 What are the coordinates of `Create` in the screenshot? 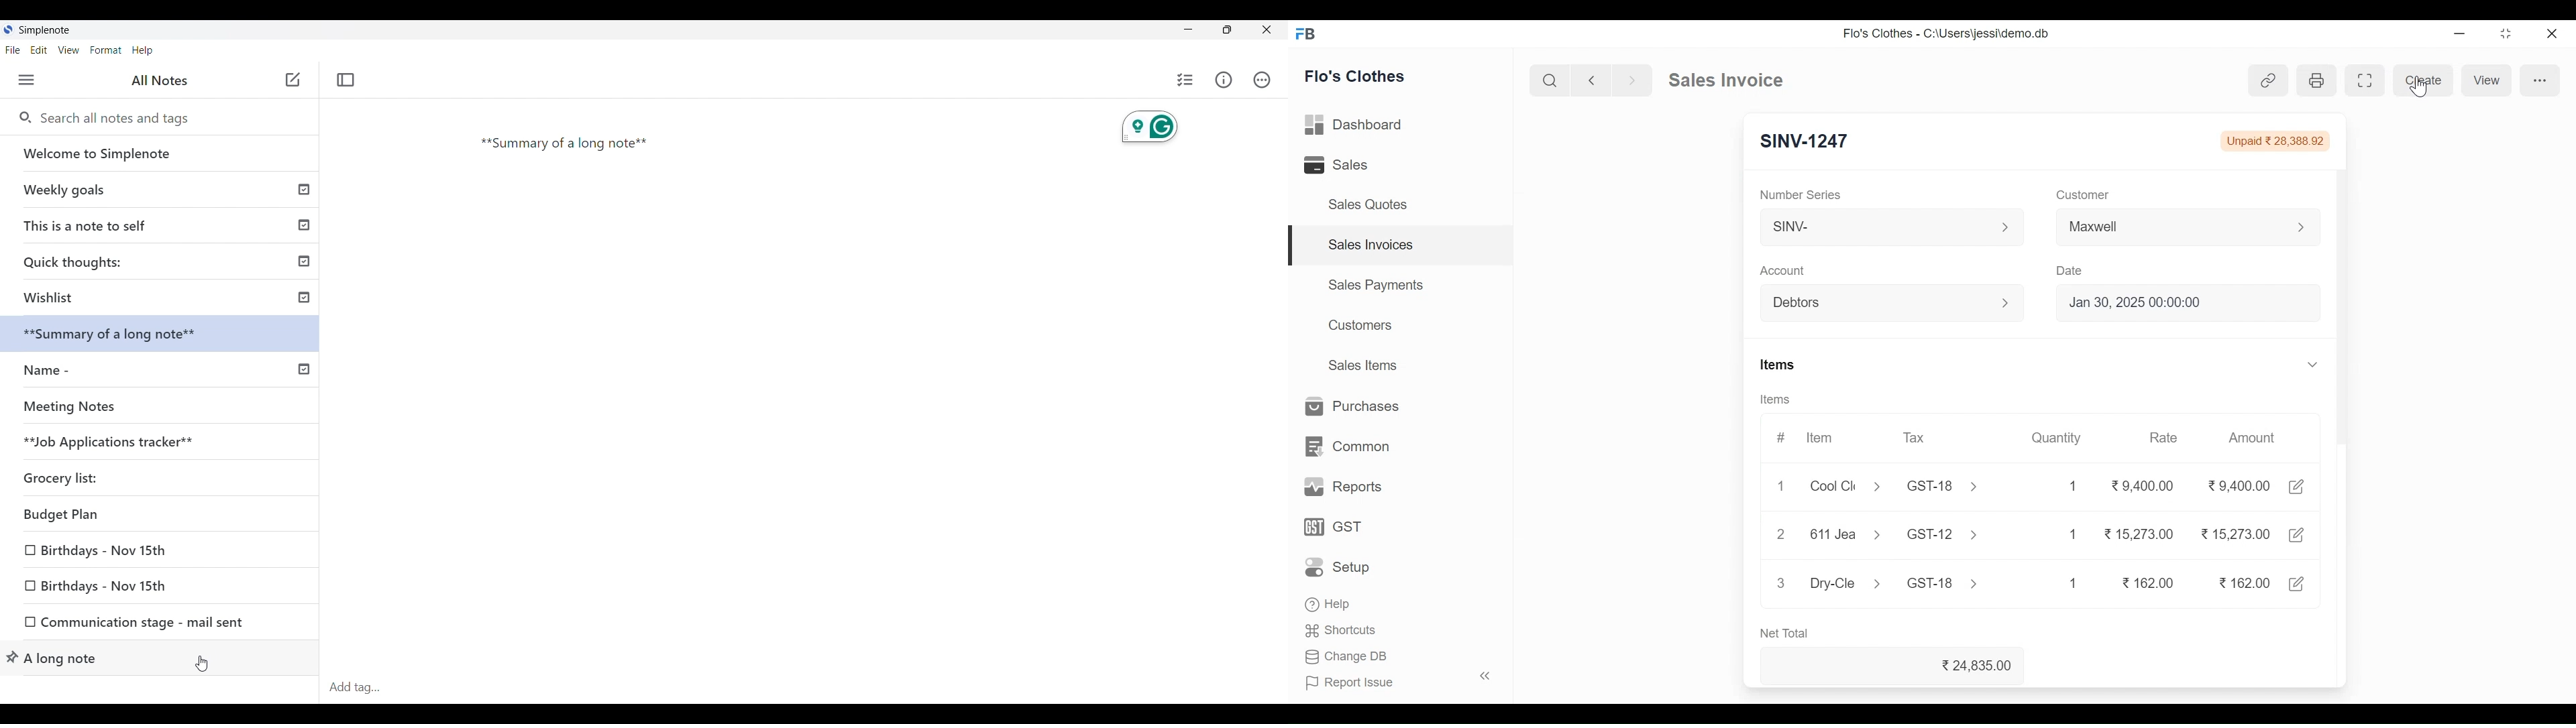 It's located at (2423, 79).